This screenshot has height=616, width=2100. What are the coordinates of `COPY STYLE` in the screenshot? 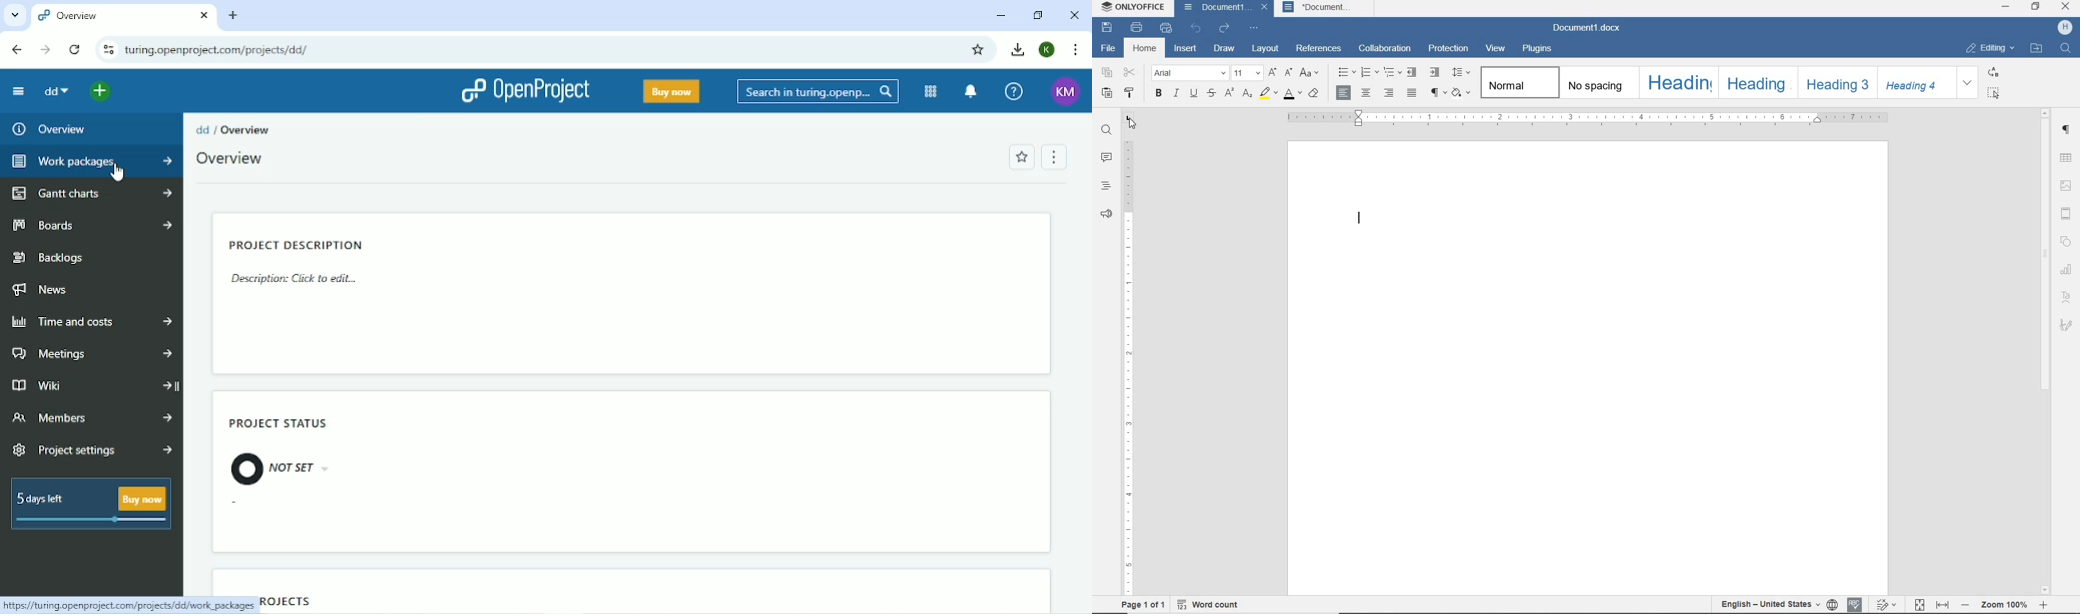 It's located at (1129, 93).